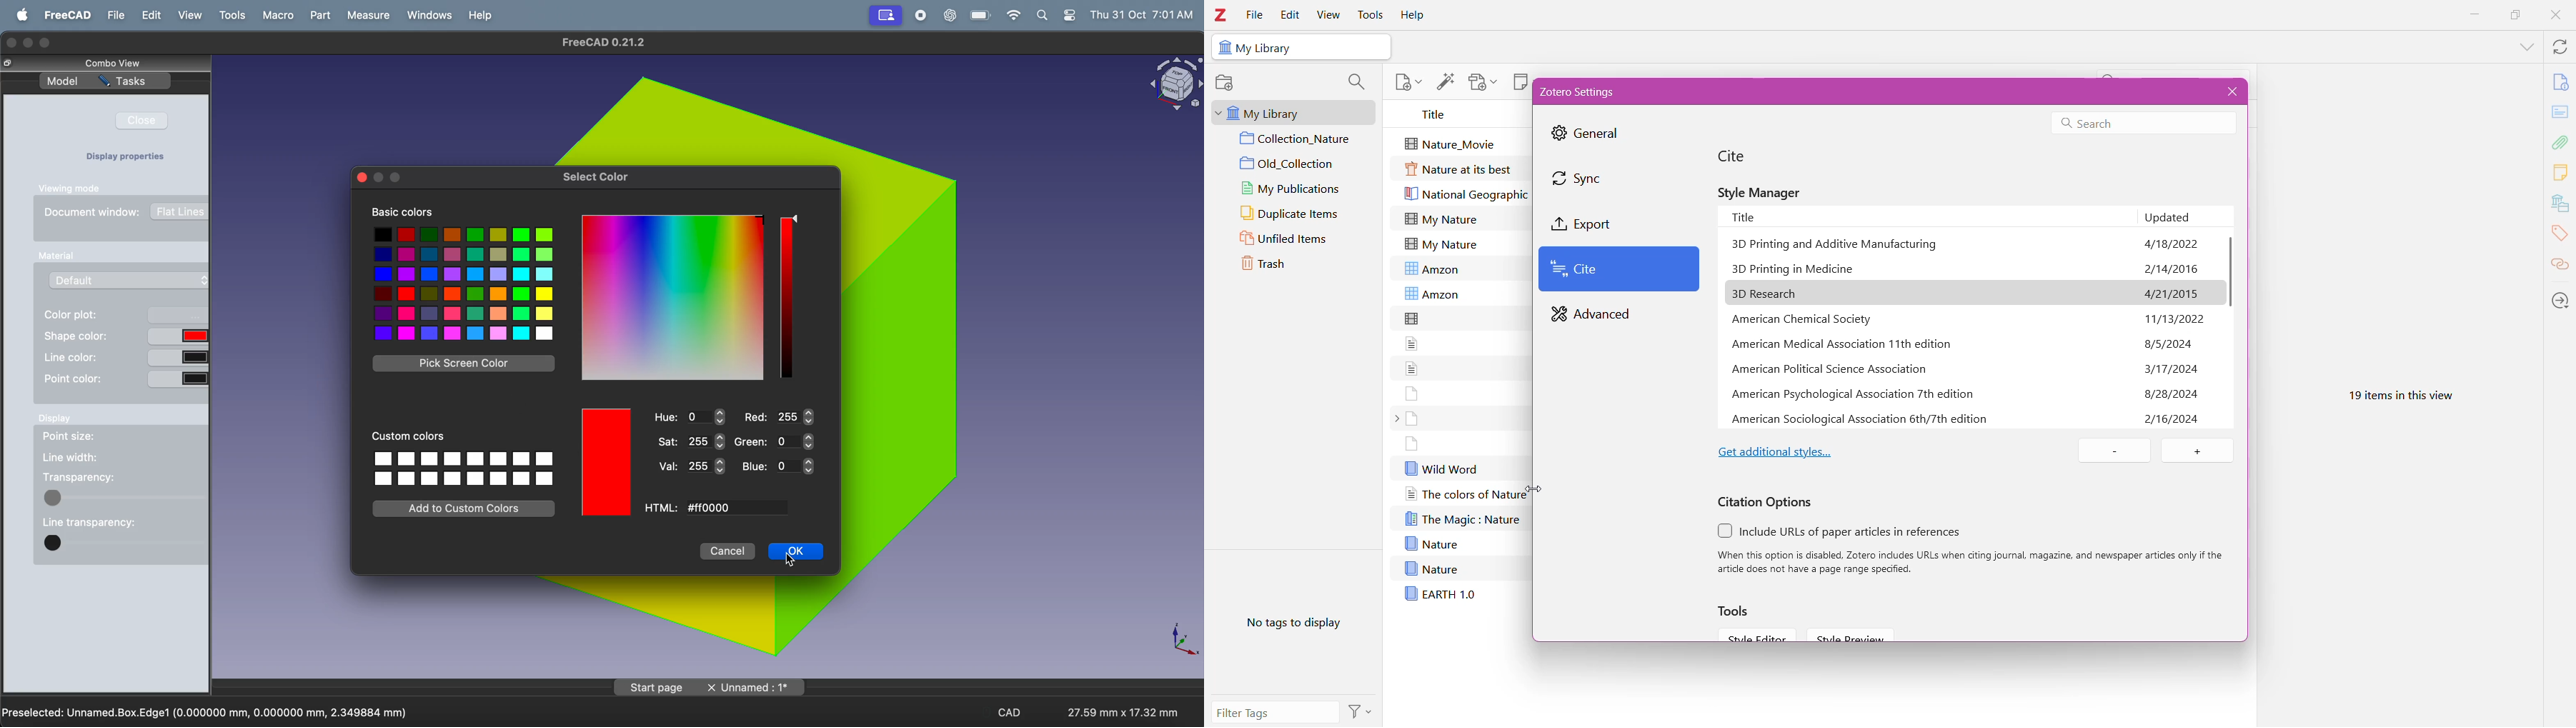  What do you see at coordinates (133, 280) in the screenshot?
I see `default` at bounding box center [133, 280].